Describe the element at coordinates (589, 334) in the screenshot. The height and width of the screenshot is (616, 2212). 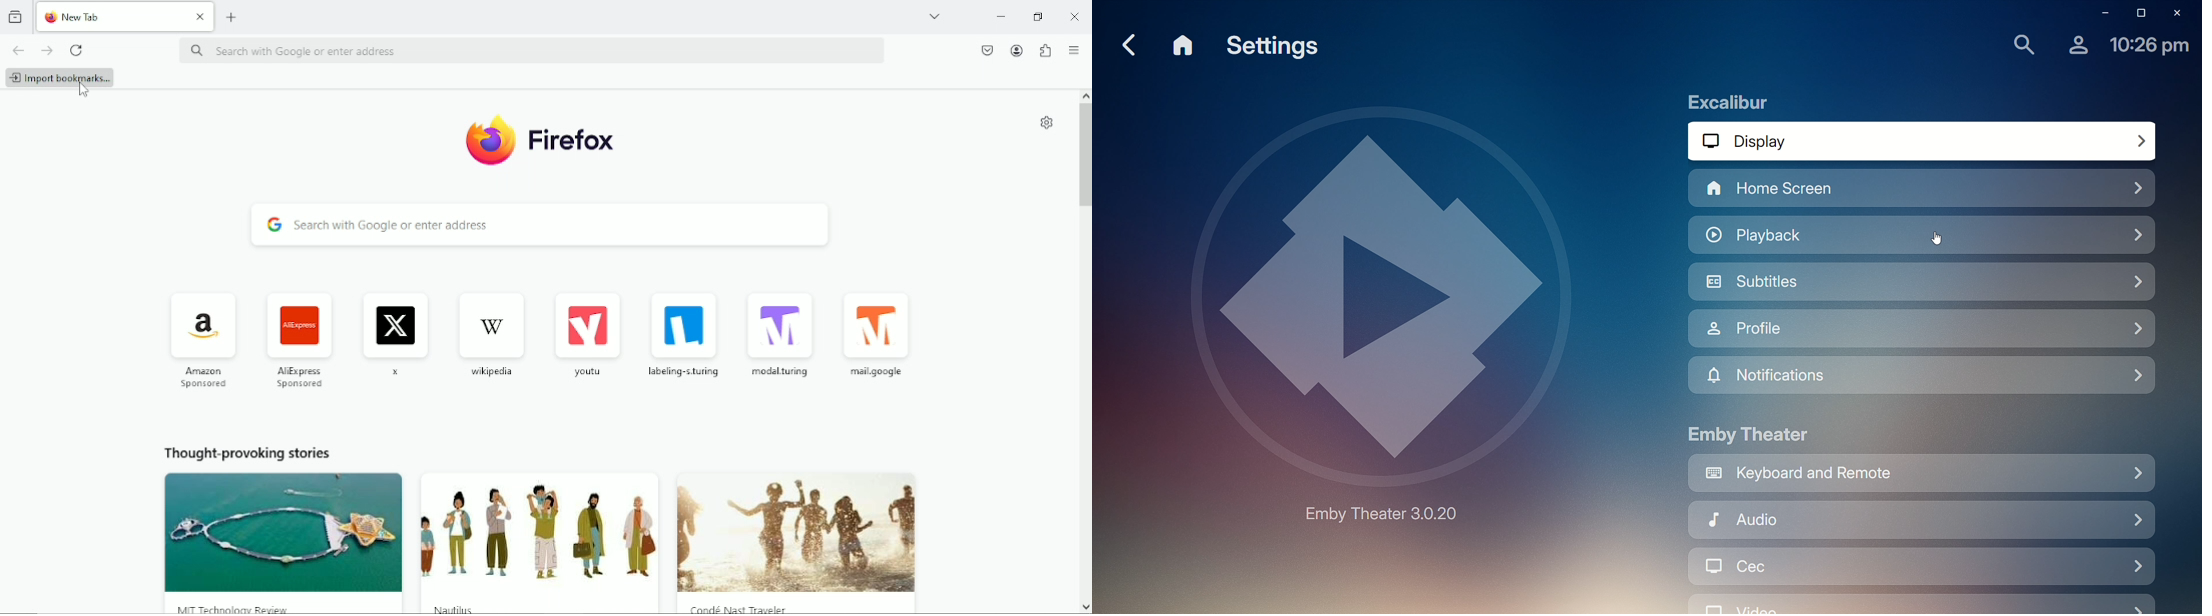
I see `Youtube` at that location.